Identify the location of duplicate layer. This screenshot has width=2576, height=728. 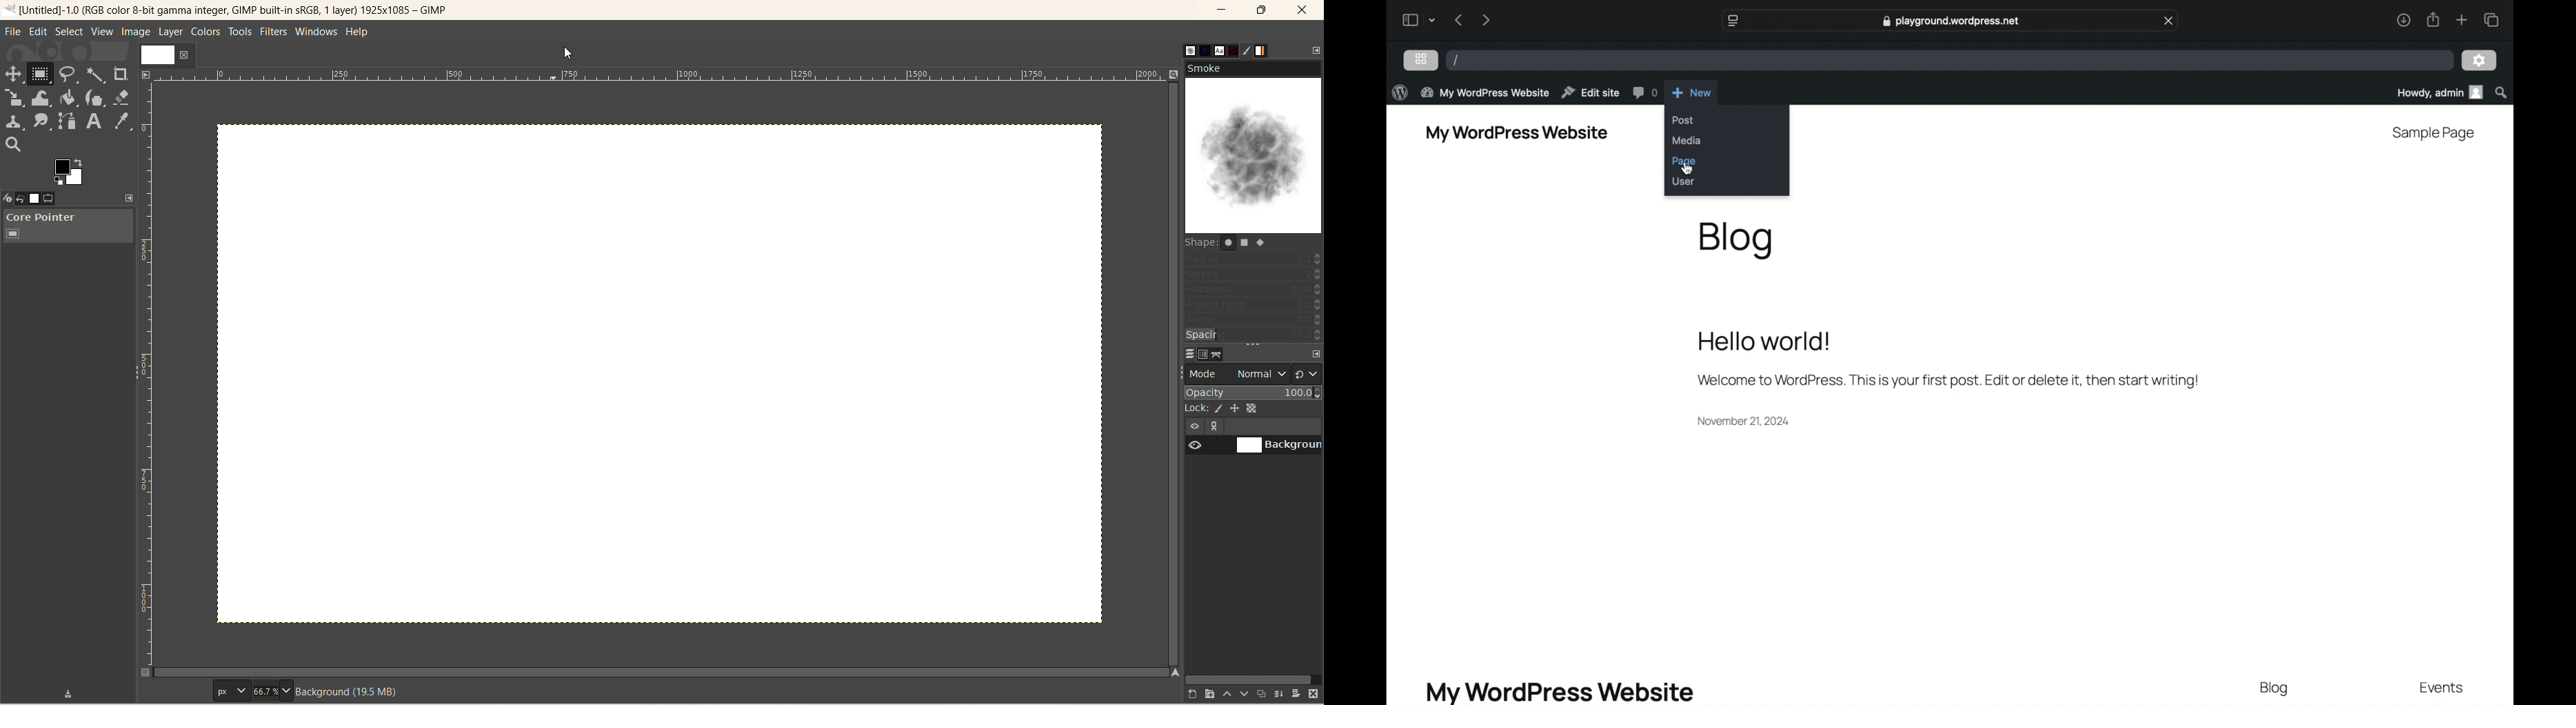
(1258, 693).